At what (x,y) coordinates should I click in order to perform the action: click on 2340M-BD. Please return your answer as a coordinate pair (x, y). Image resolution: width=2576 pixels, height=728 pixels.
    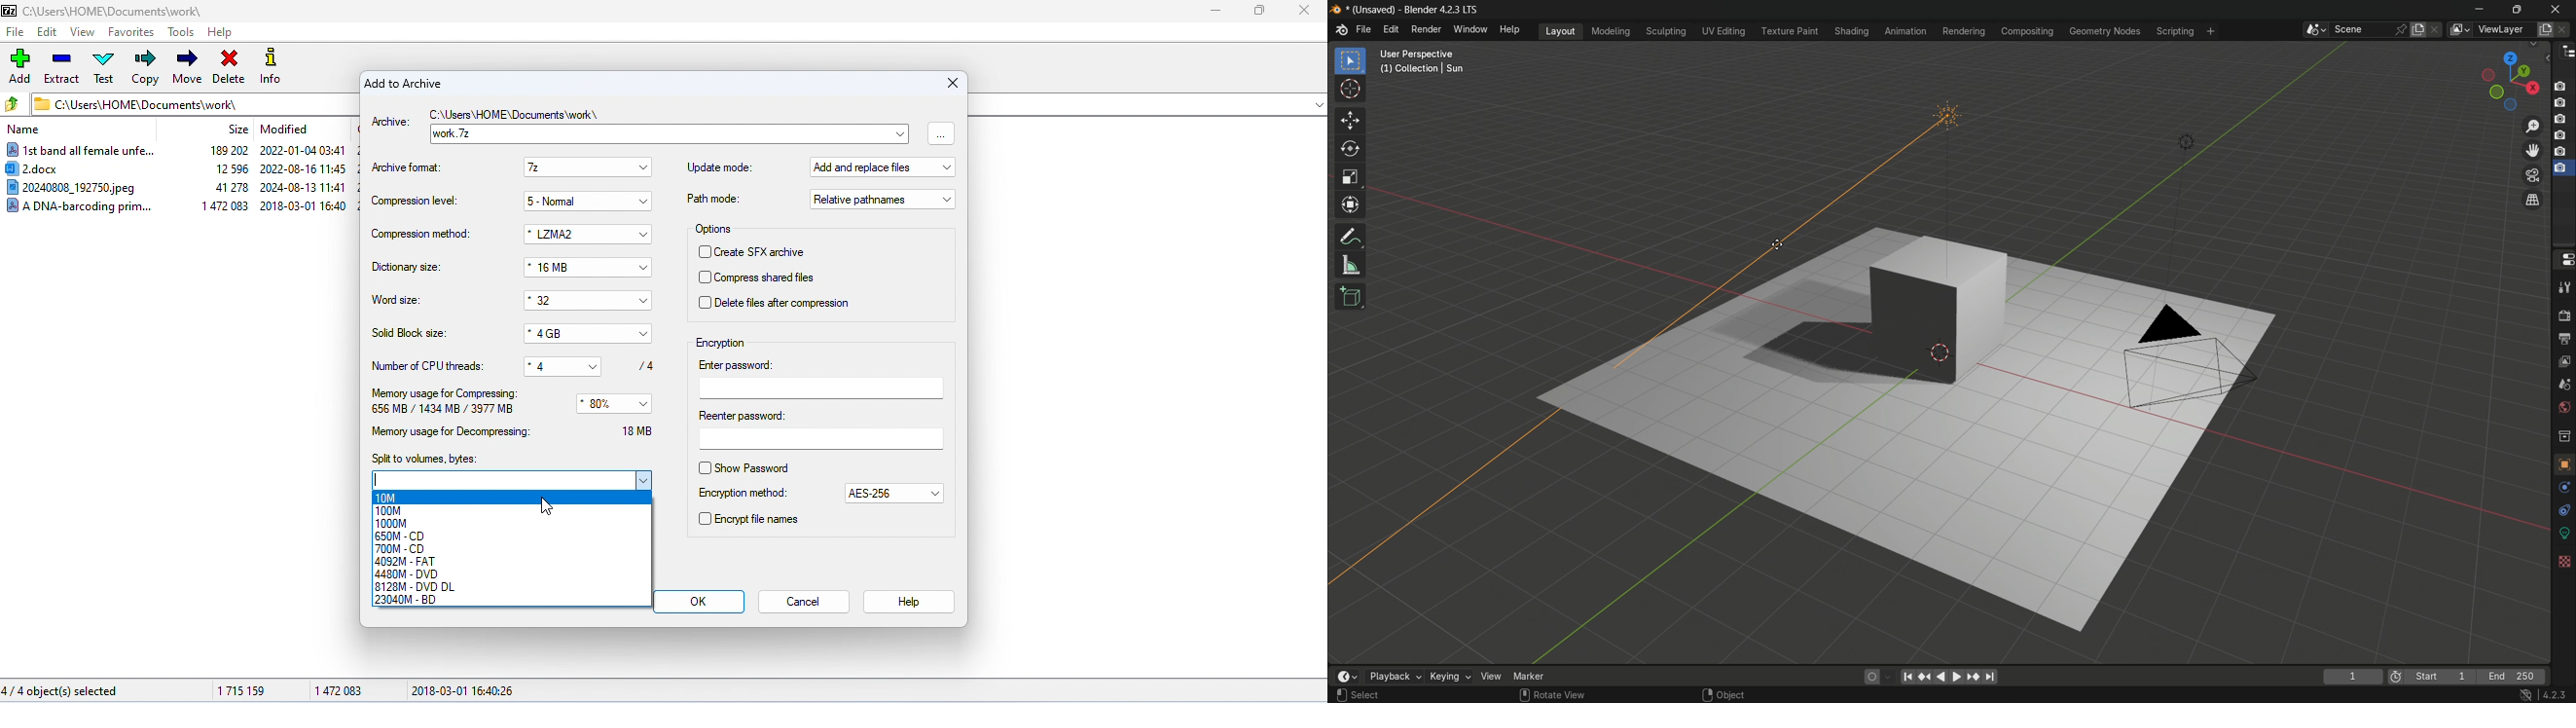
    Looking at the image, I should click on (414, 600).